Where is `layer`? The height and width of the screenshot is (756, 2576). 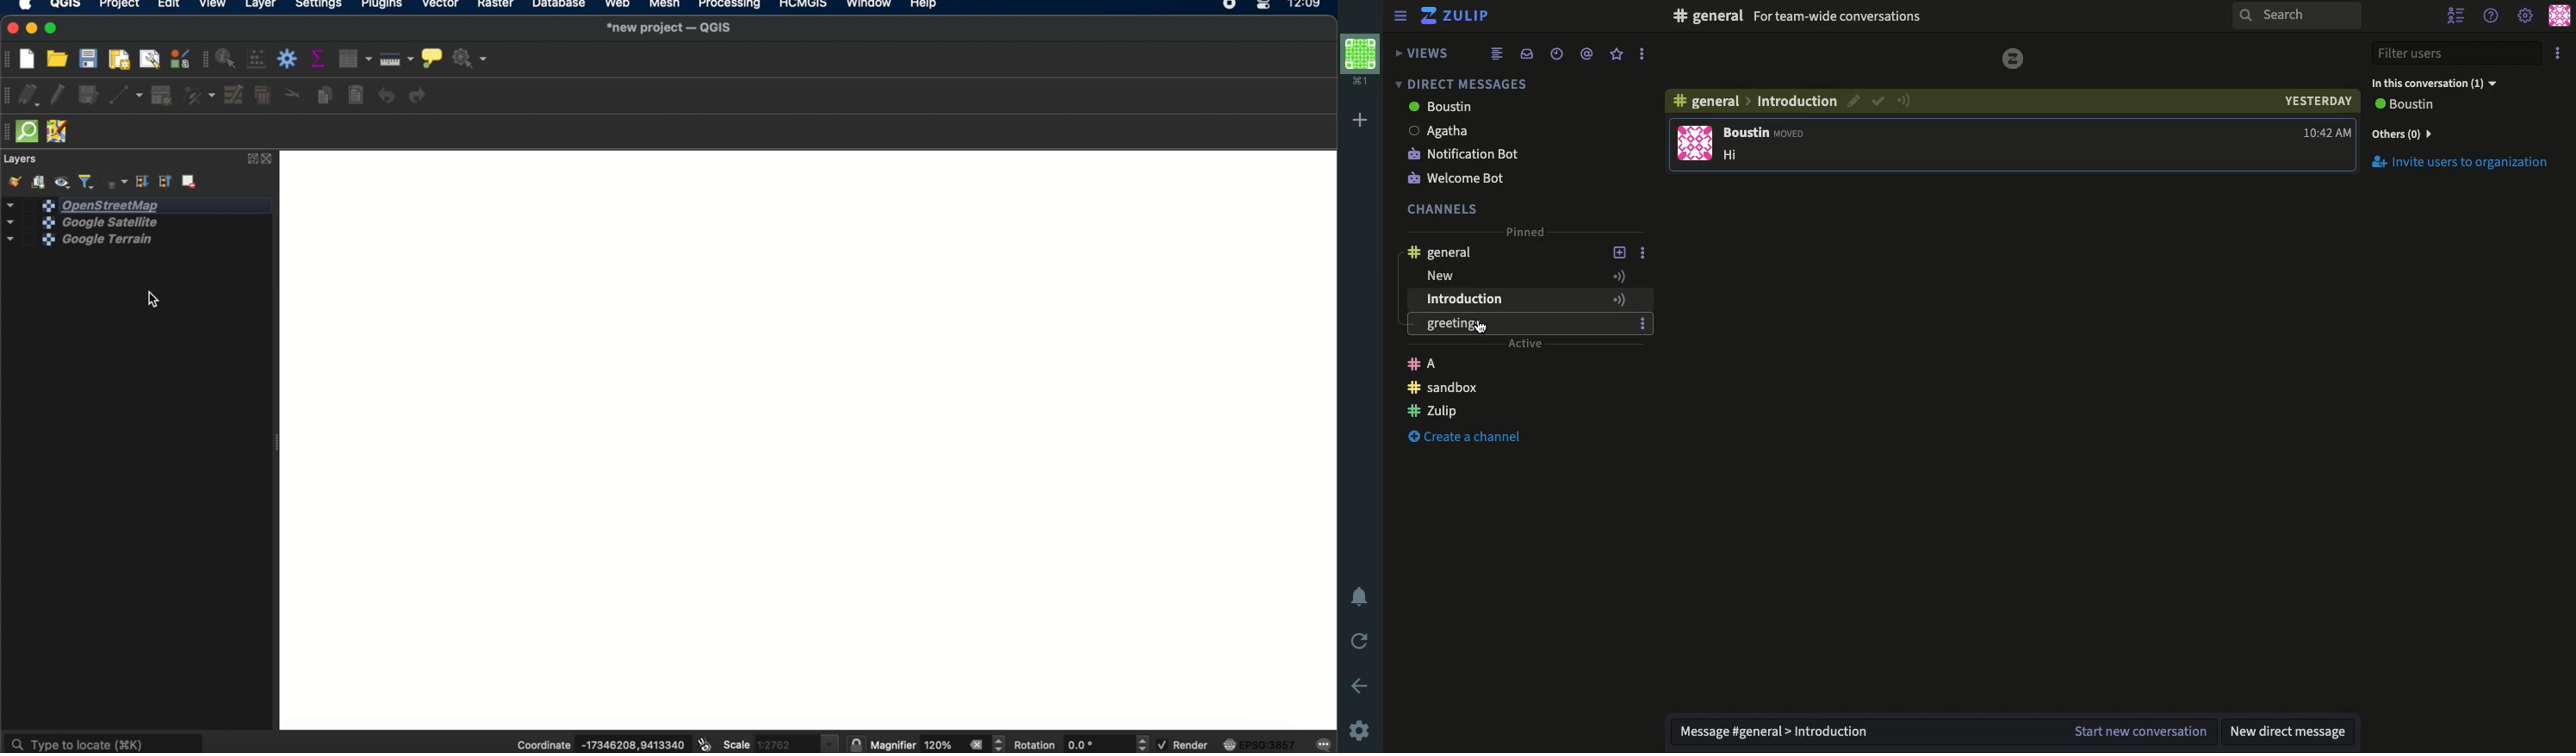 layer is located at coordinates (261, 6).